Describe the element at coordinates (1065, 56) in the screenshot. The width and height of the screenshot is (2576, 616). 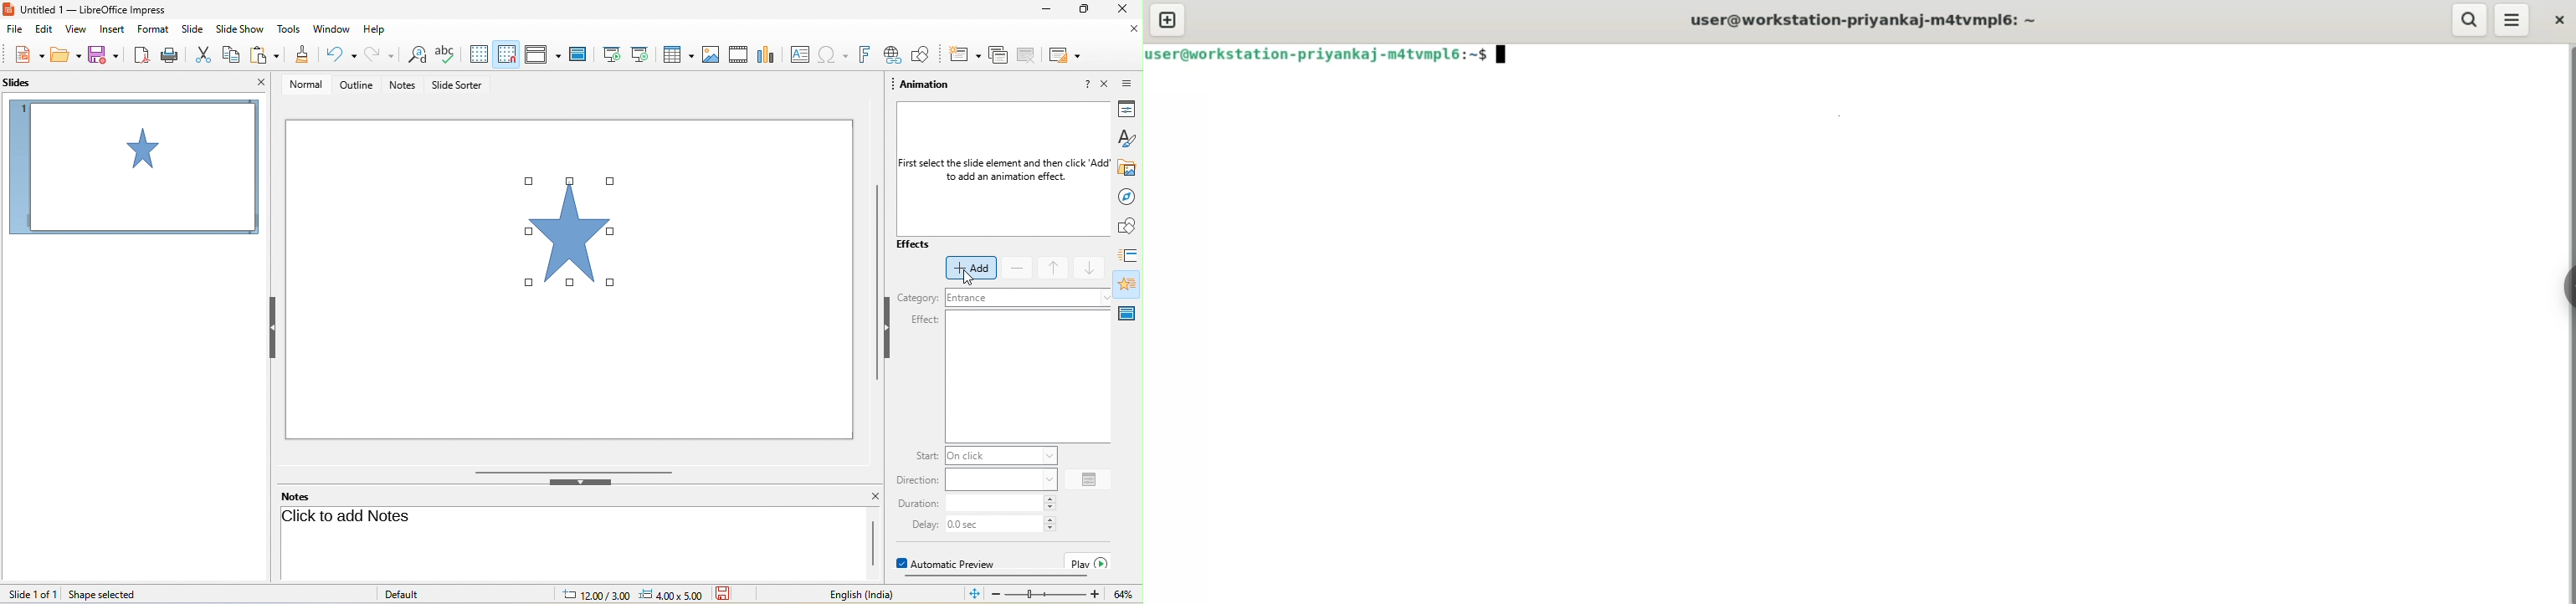
I see `slide layout` at that location.